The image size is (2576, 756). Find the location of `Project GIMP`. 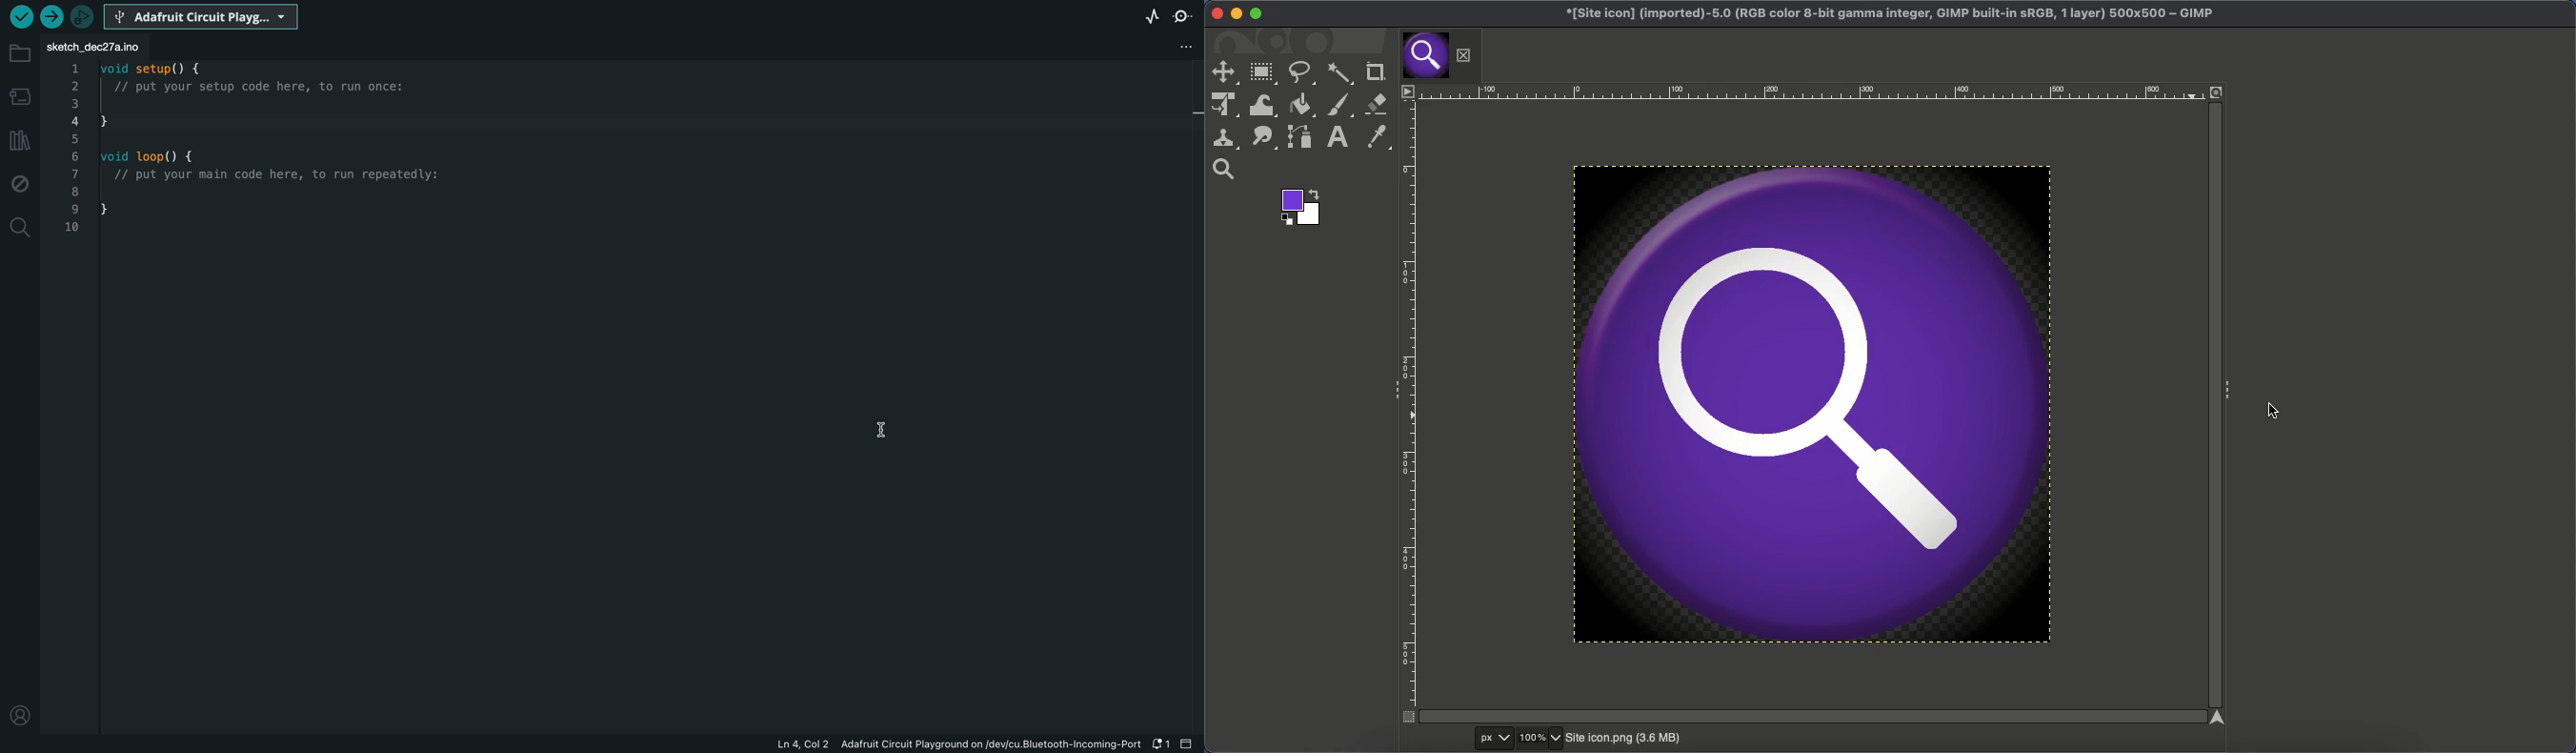

Project GIMP is located at coordinates (1890, 14).